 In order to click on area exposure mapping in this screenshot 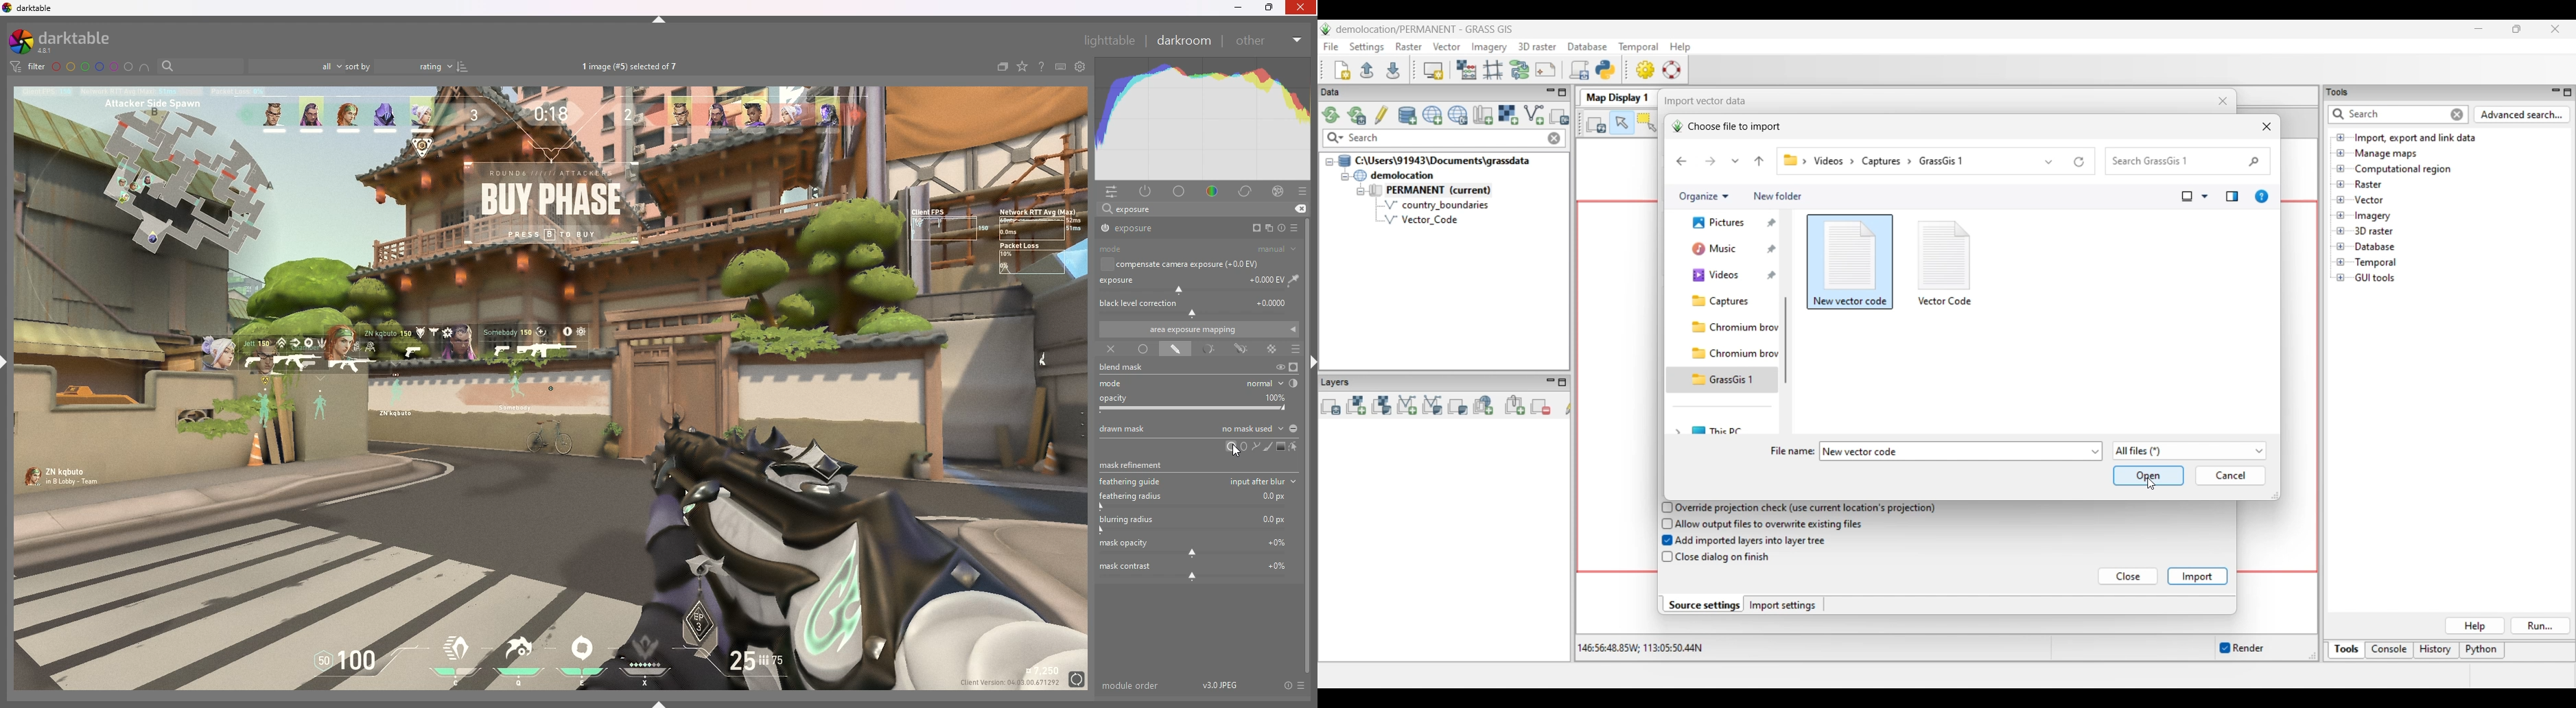, I will do `click(1199, 329)`.